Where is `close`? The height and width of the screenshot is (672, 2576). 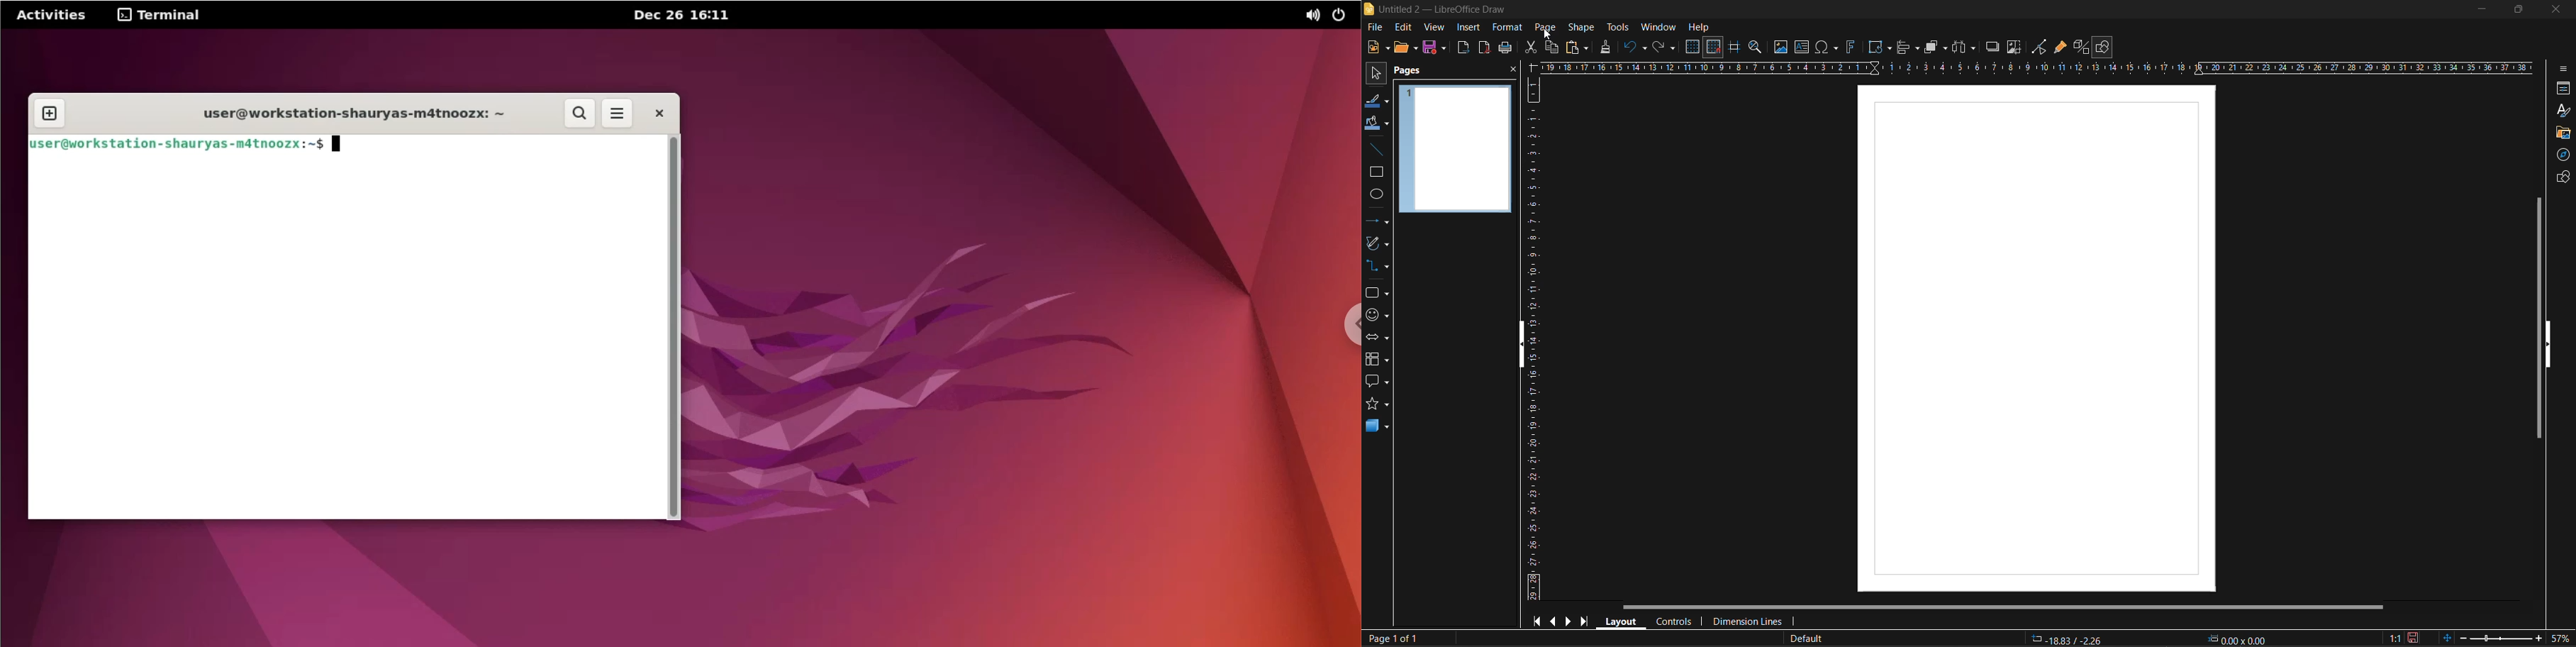
close is located at coordinates (2557, 10).